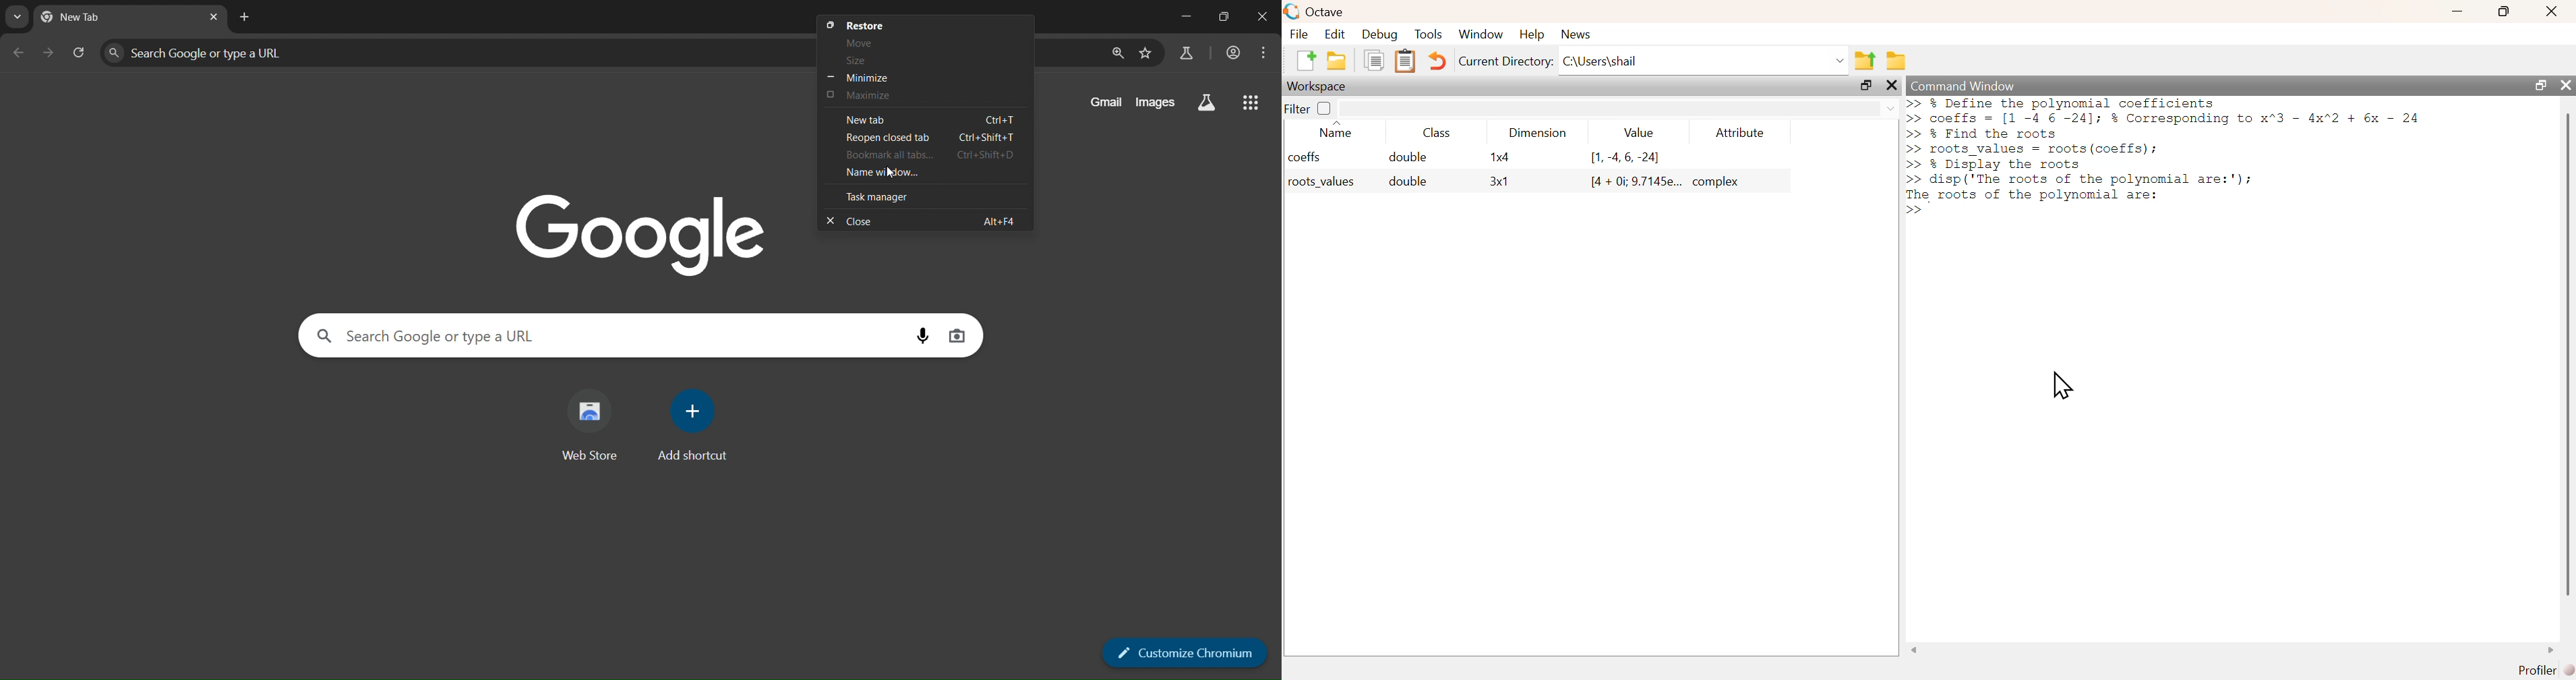  I want to click on New Folder, so click(1336, 61).